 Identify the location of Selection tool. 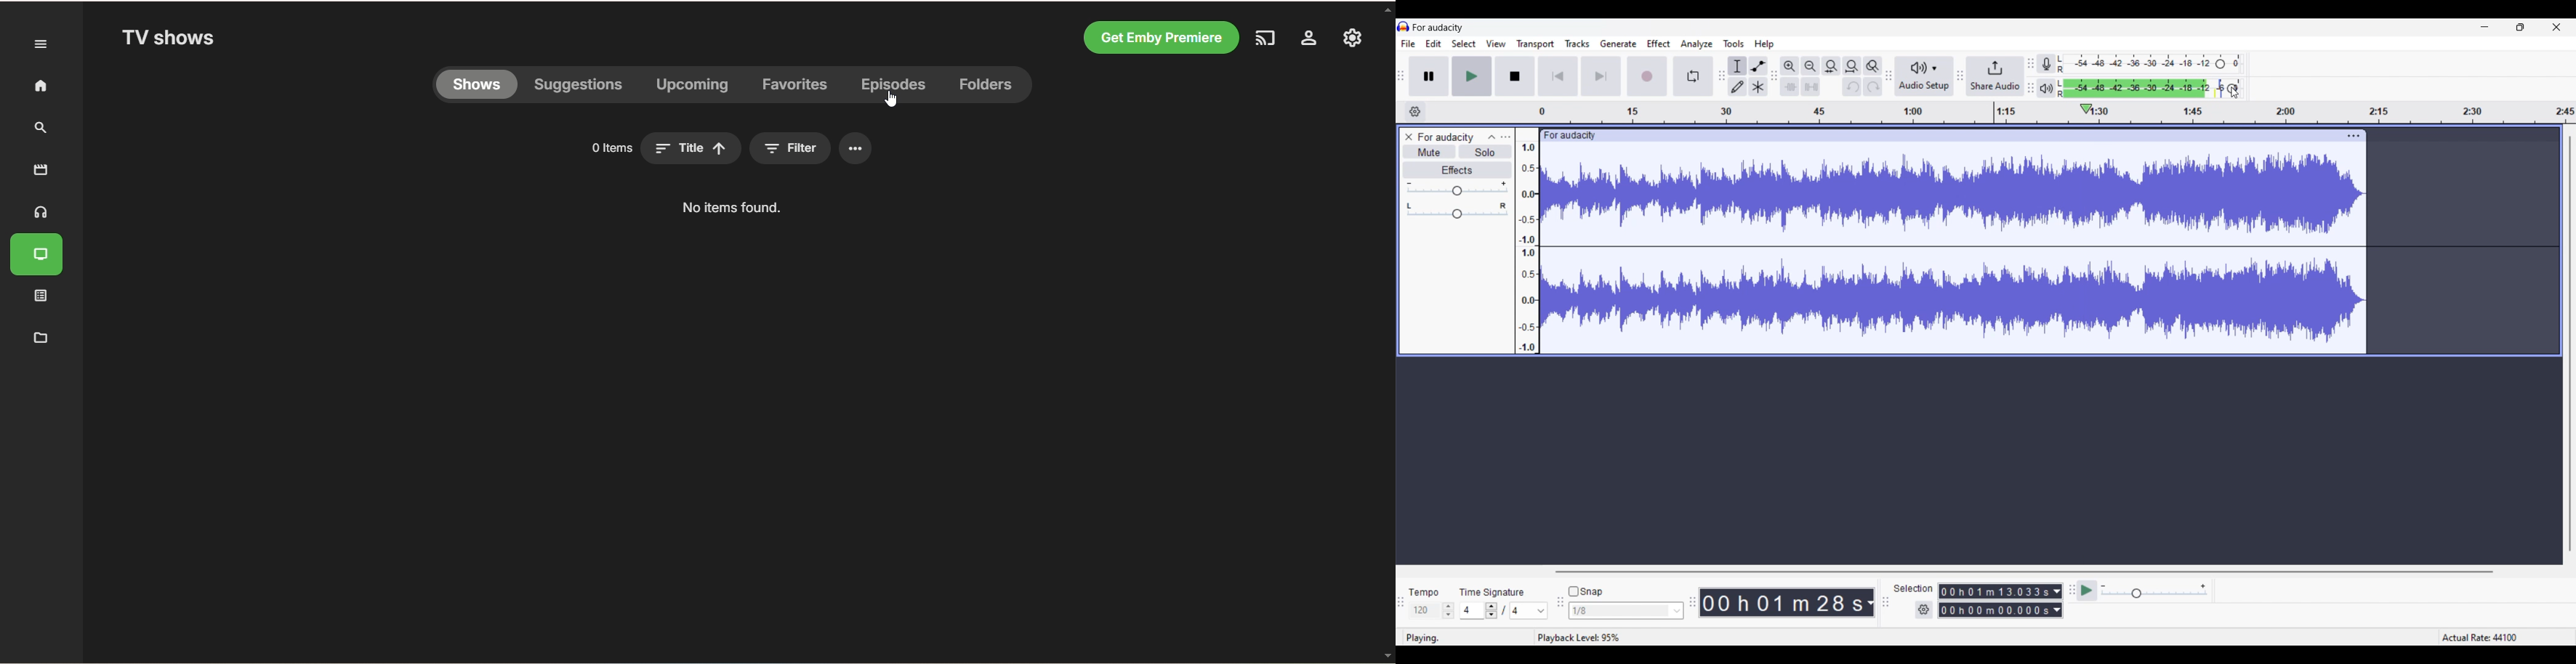
(1738, 66).